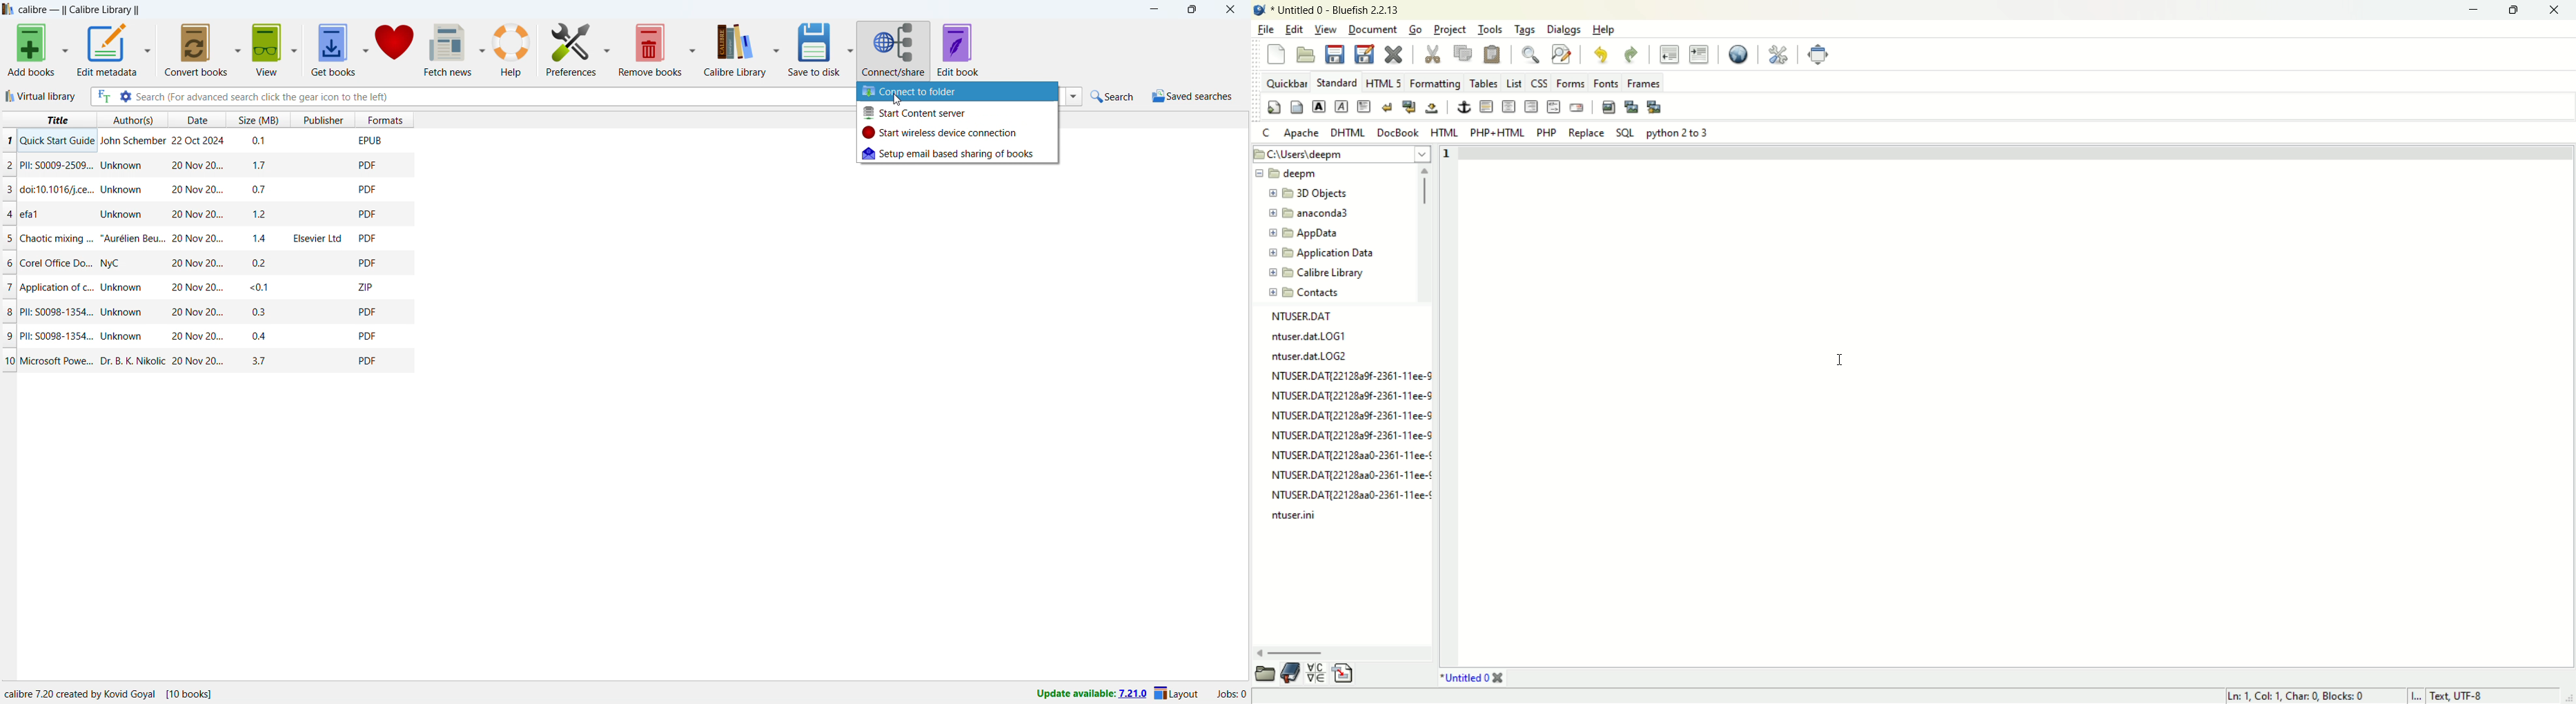 The height and width of the screenshot is (728, 2576). Describe the element at coordinates (1232, 694) in the screenshot. I see `active jobs` at that location.